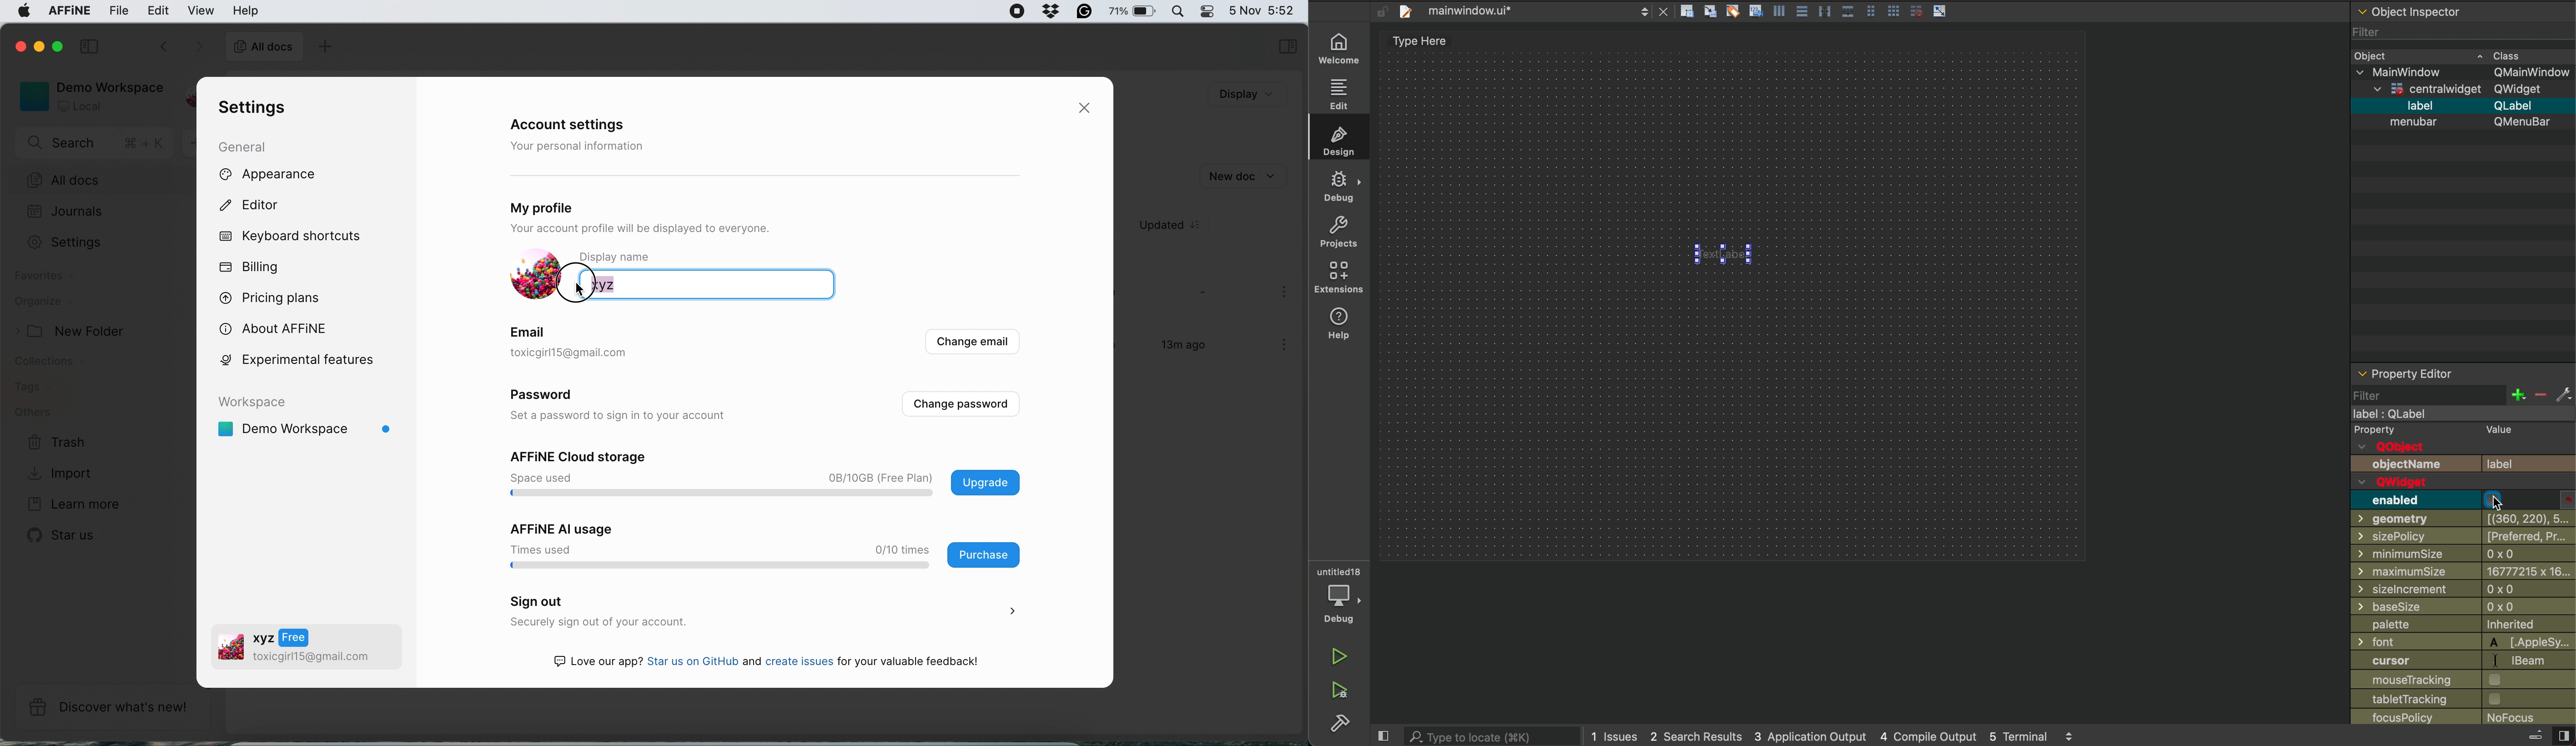 This screenshot has width=2576, height=756. I want to click on [(360, 220), 5..., so click(2525, 518).